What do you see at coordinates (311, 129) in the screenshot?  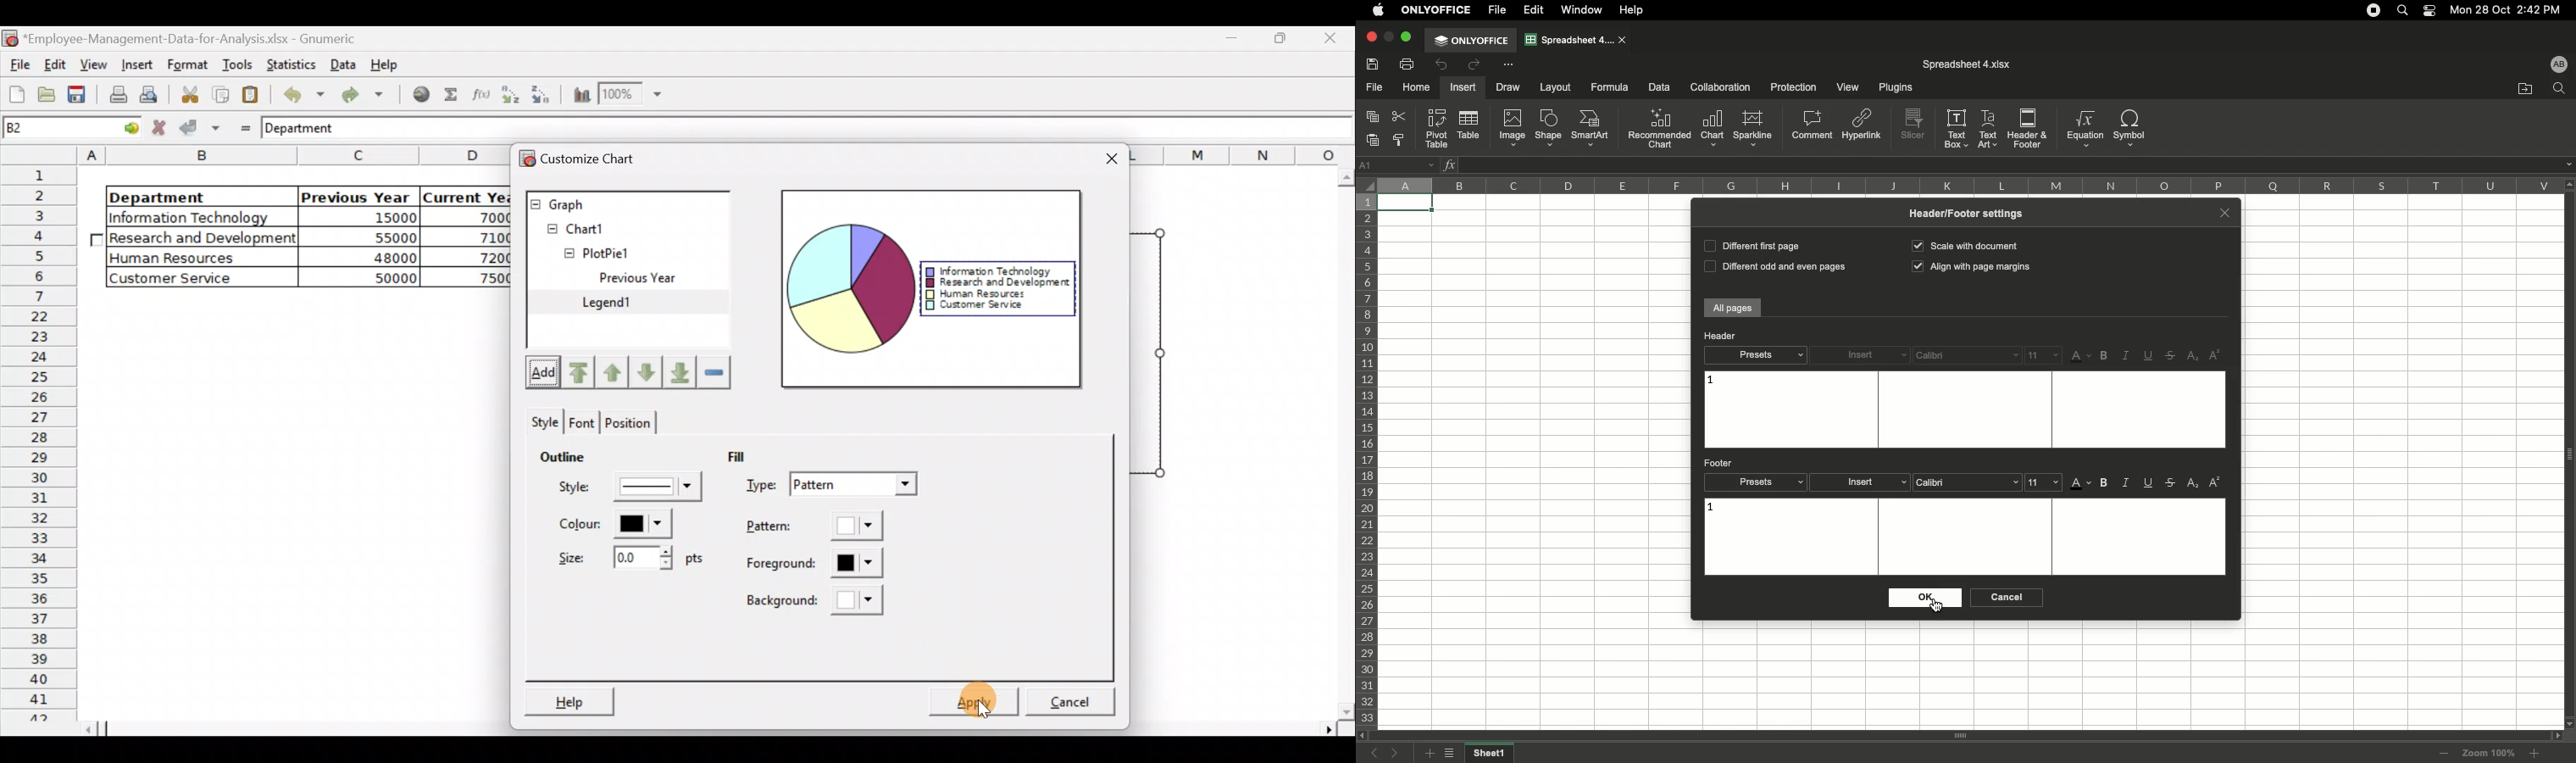 I see `Department` at bounding box center [311, 129].